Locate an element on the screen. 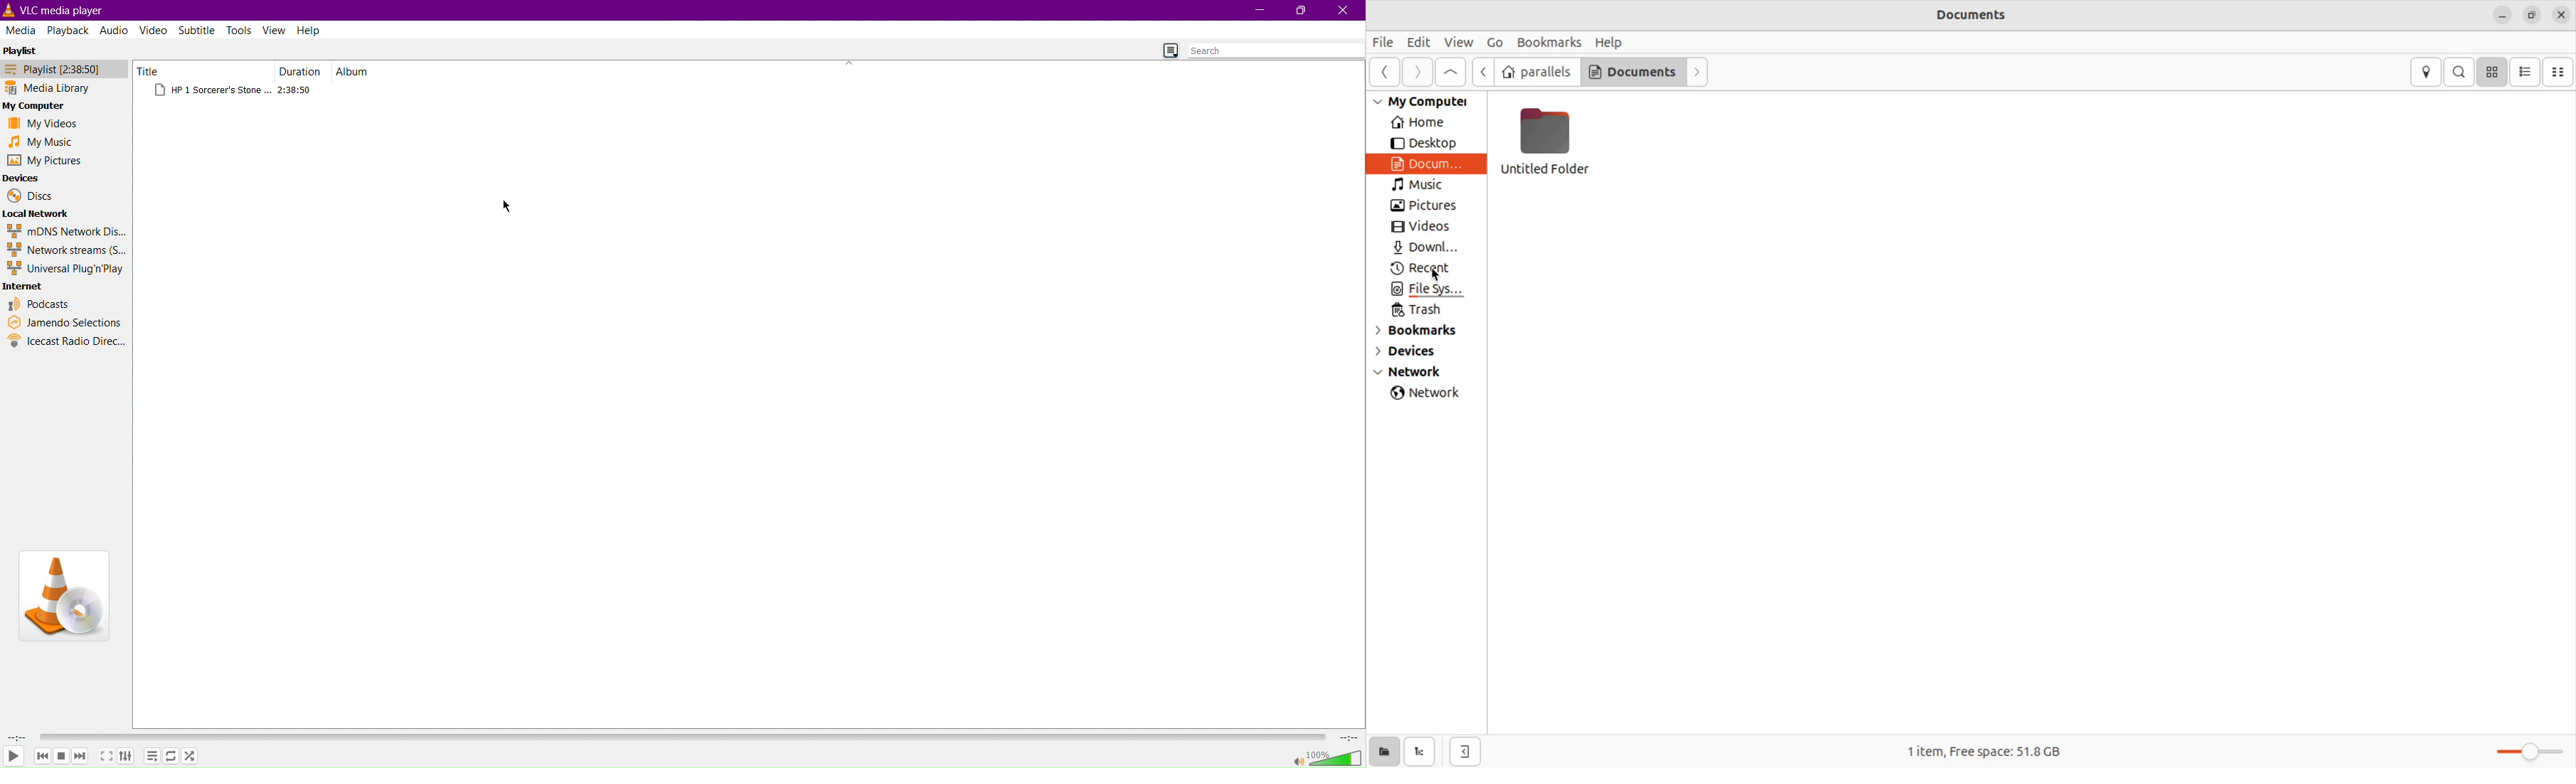 The image size is (2576, 784). side bar is located at coordinates (1386, 70).